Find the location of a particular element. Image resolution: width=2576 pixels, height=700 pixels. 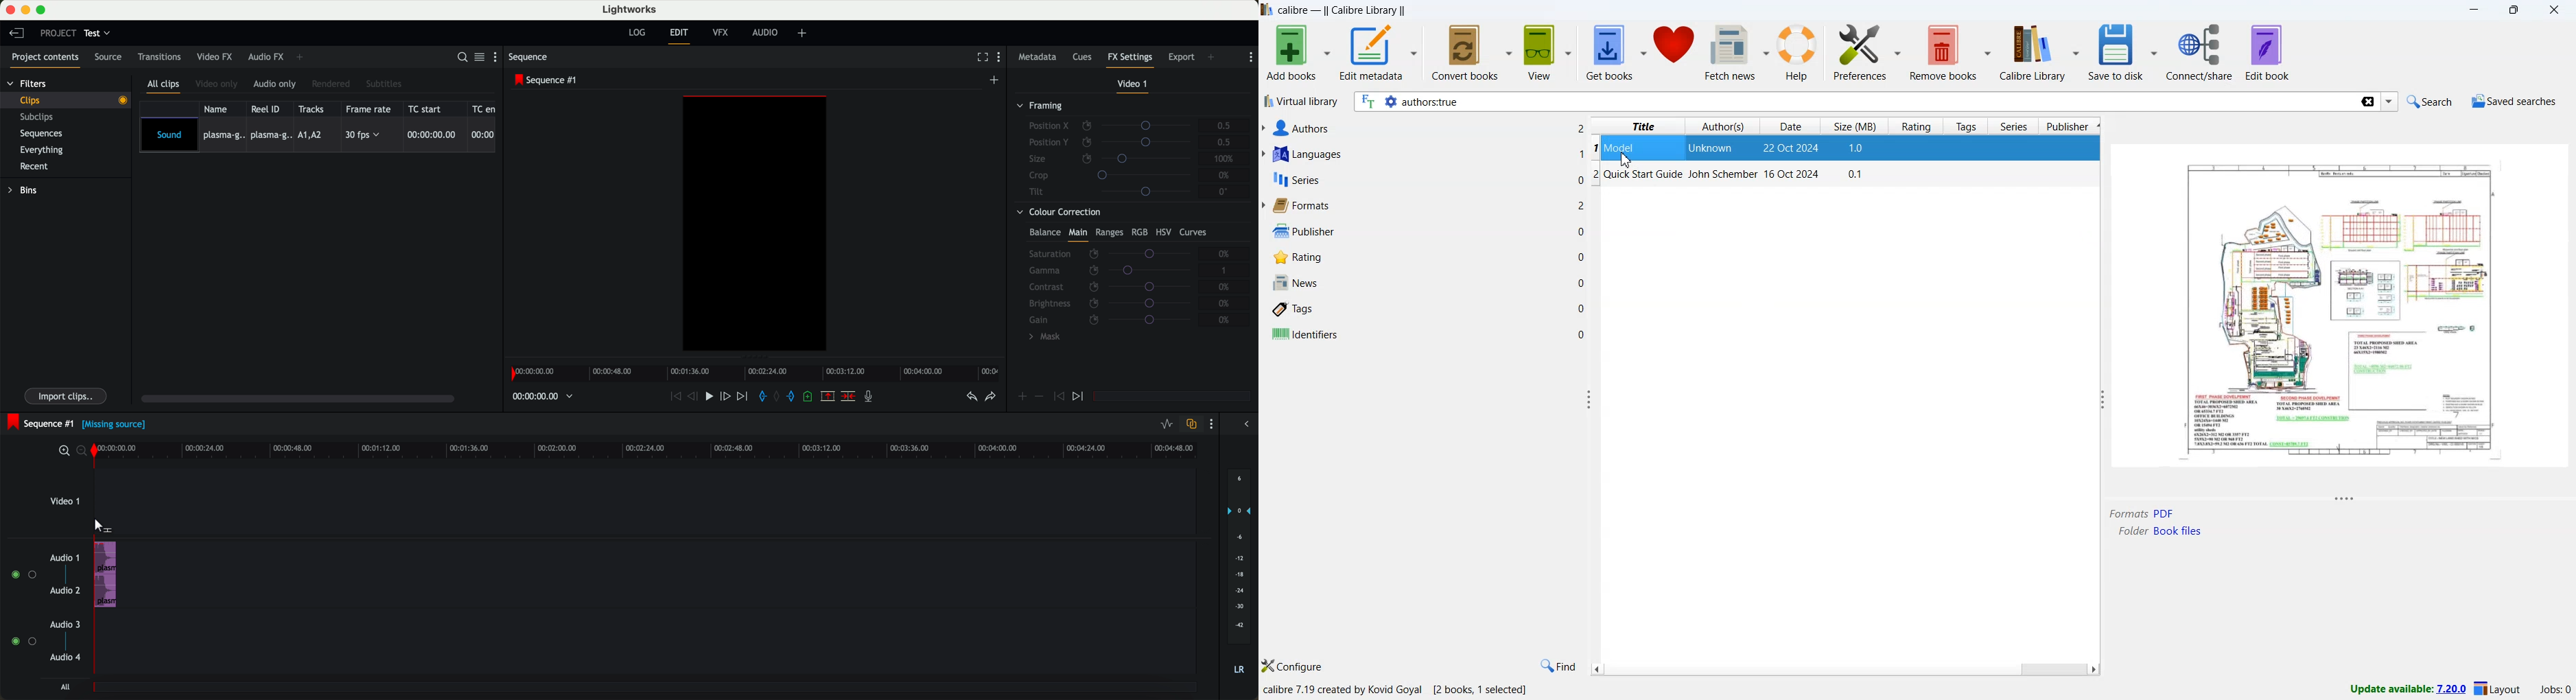

add a cue at the current position is located at coordinates (812, 398).